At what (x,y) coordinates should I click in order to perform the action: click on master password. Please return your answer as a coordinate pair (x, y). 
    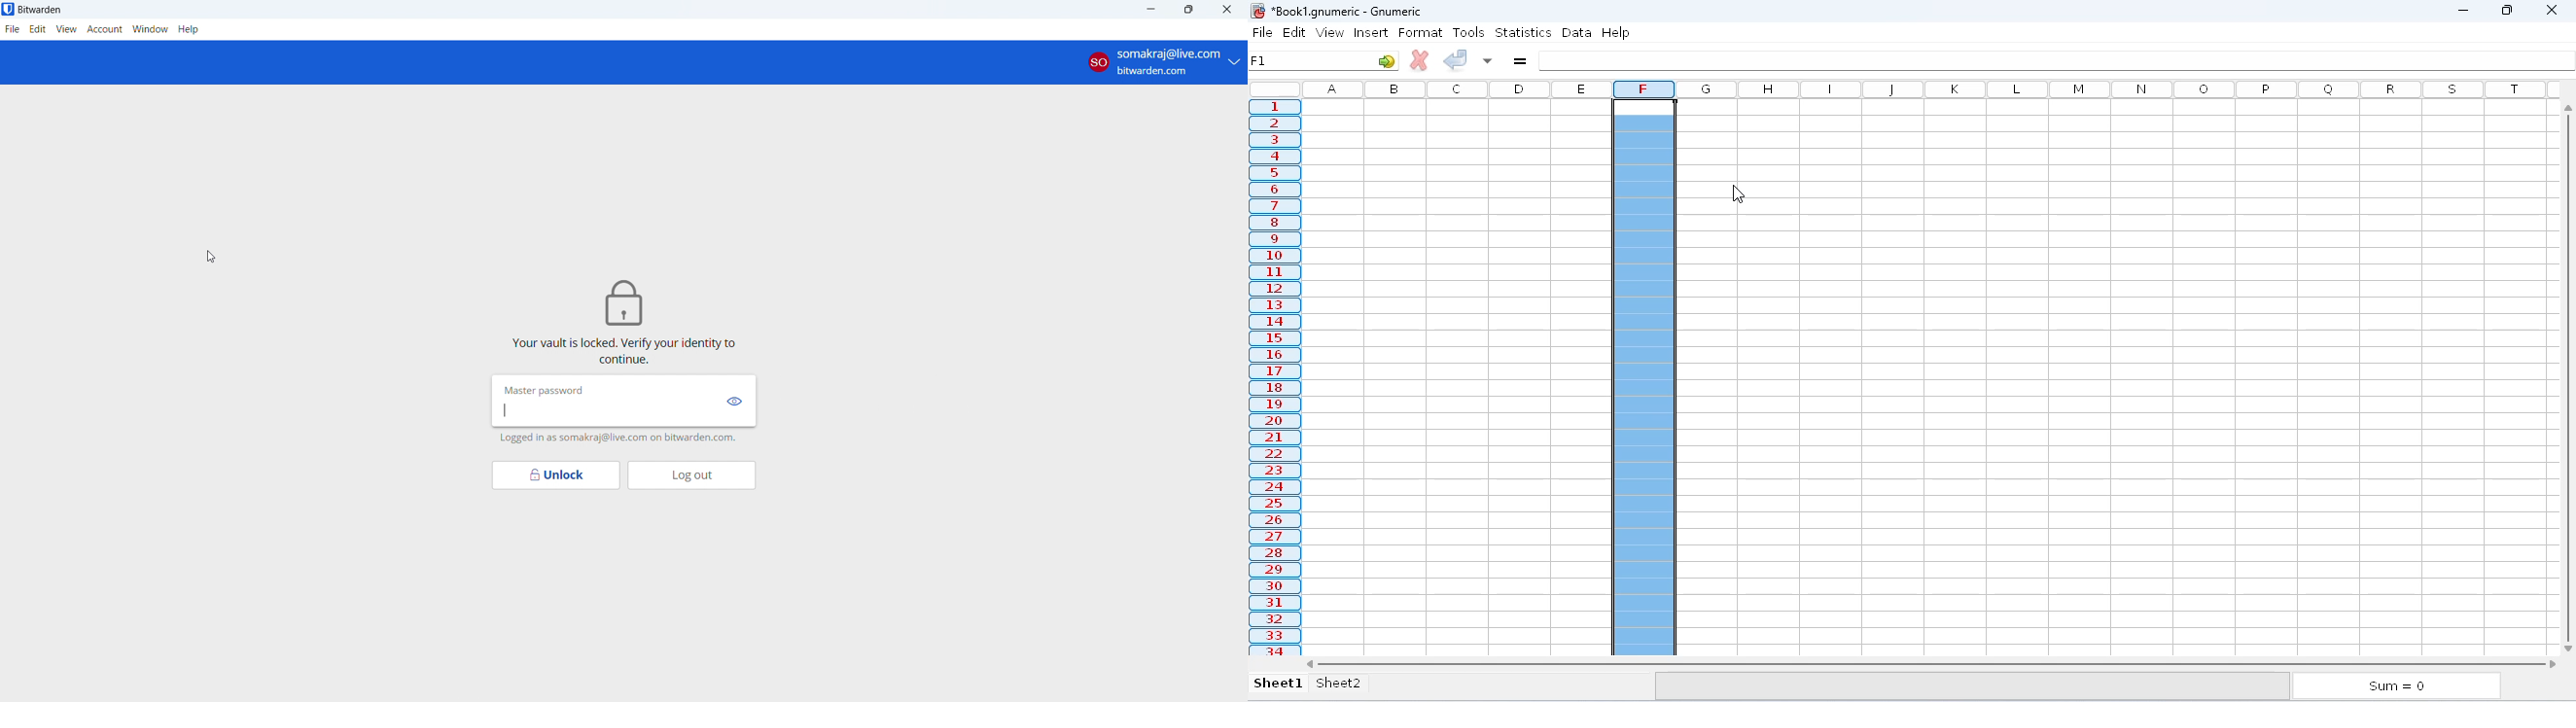
    Looking at the image, I should click on (539, 387).